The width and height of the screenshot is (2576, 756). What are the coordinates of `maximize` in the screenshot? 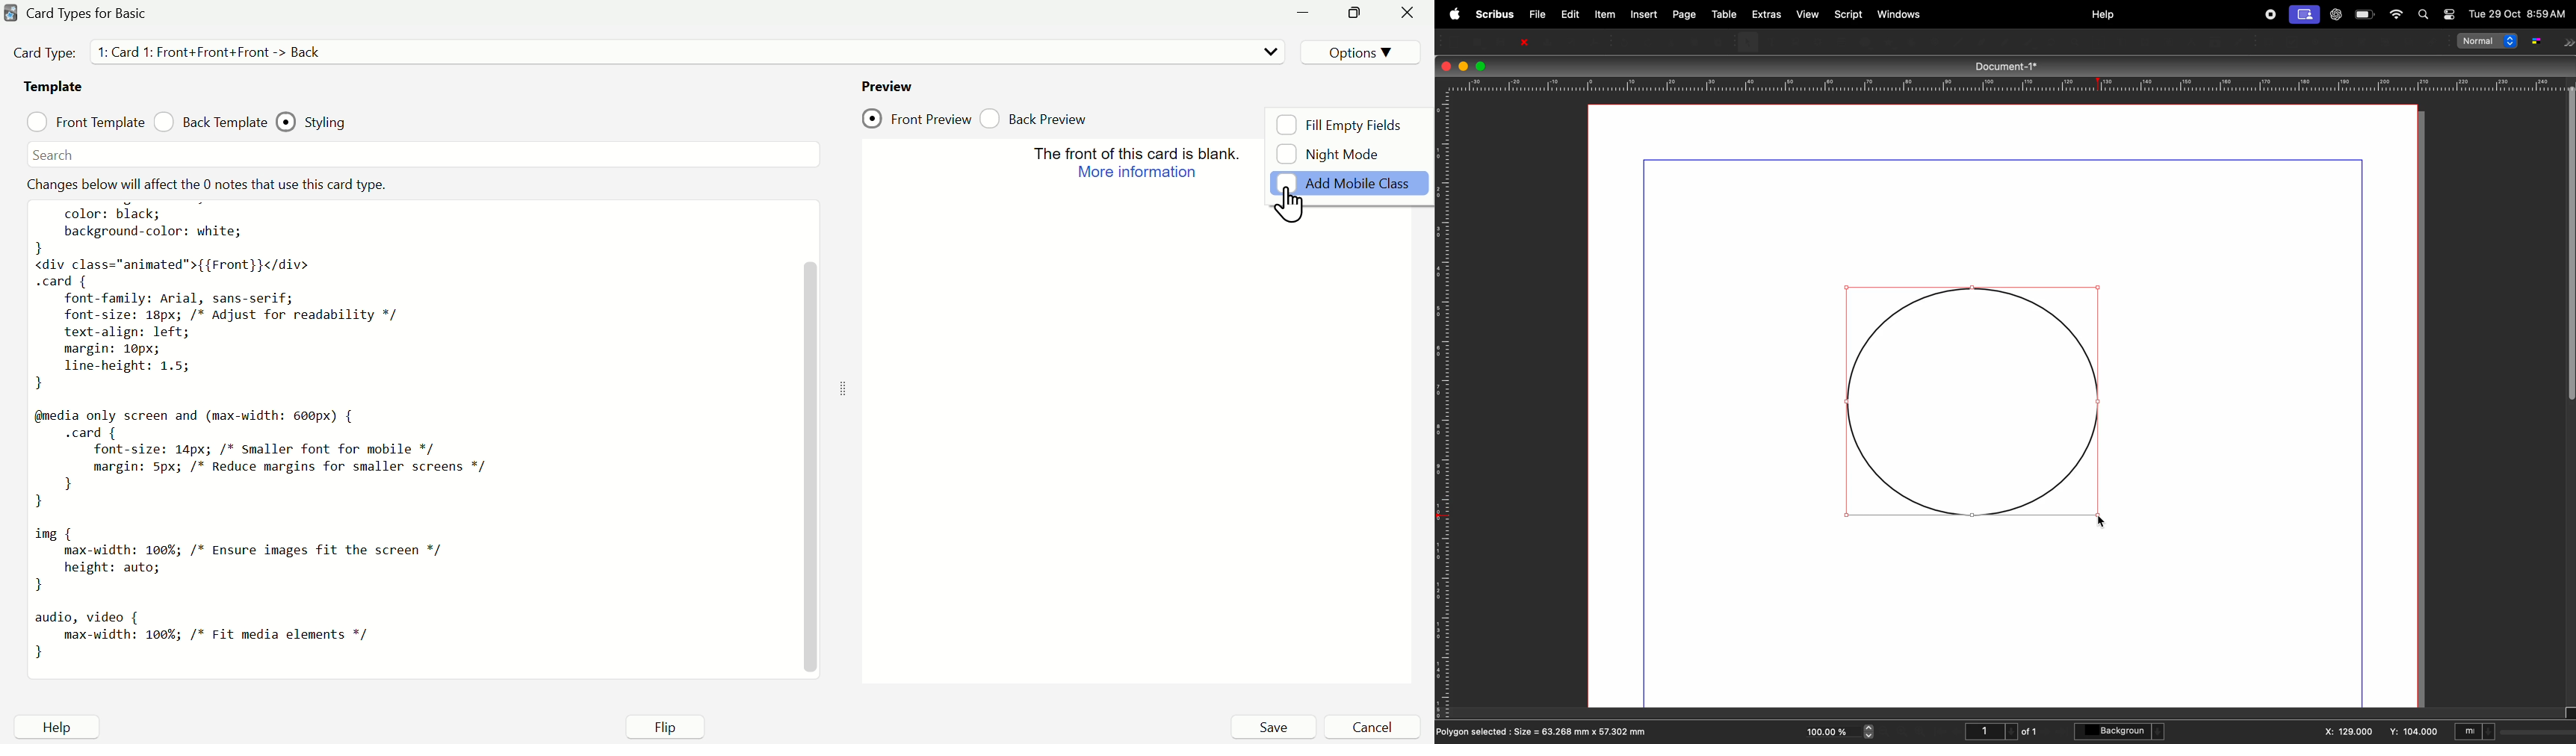 It's located at (1482, 67).